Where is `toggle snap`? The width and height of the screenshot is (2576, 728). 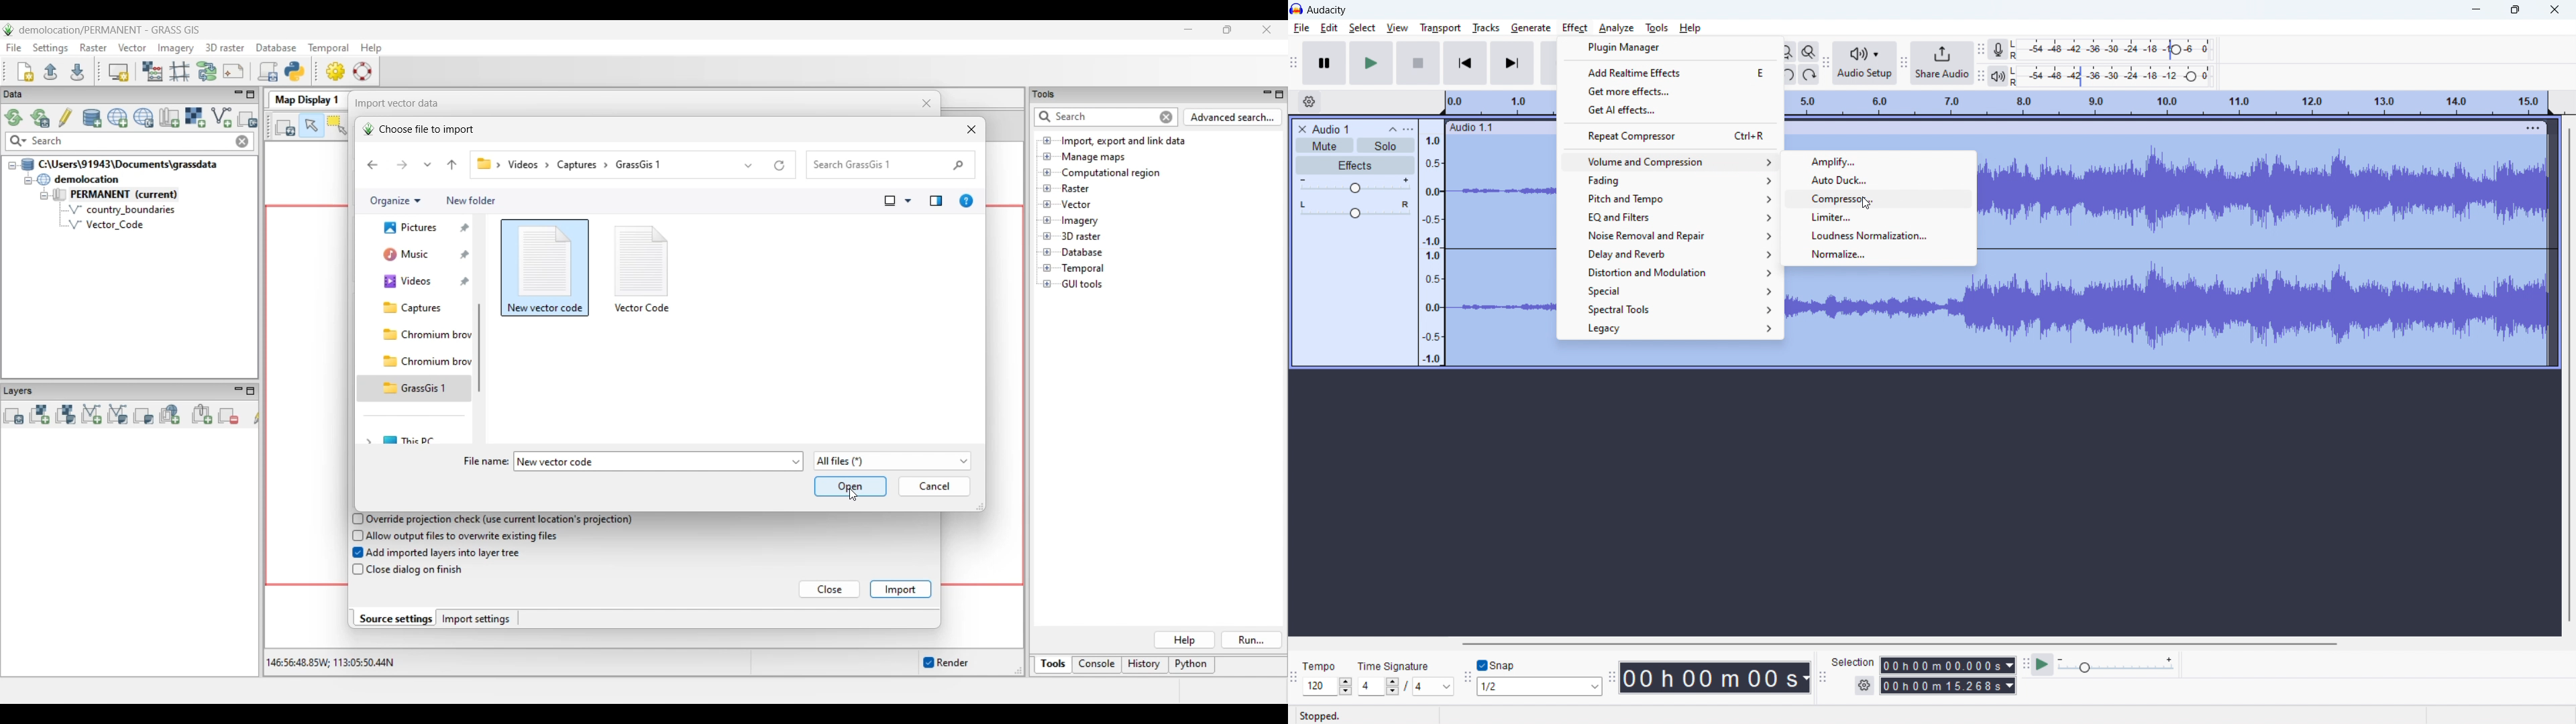
toggle snap is located at coordinates (1496, 666).